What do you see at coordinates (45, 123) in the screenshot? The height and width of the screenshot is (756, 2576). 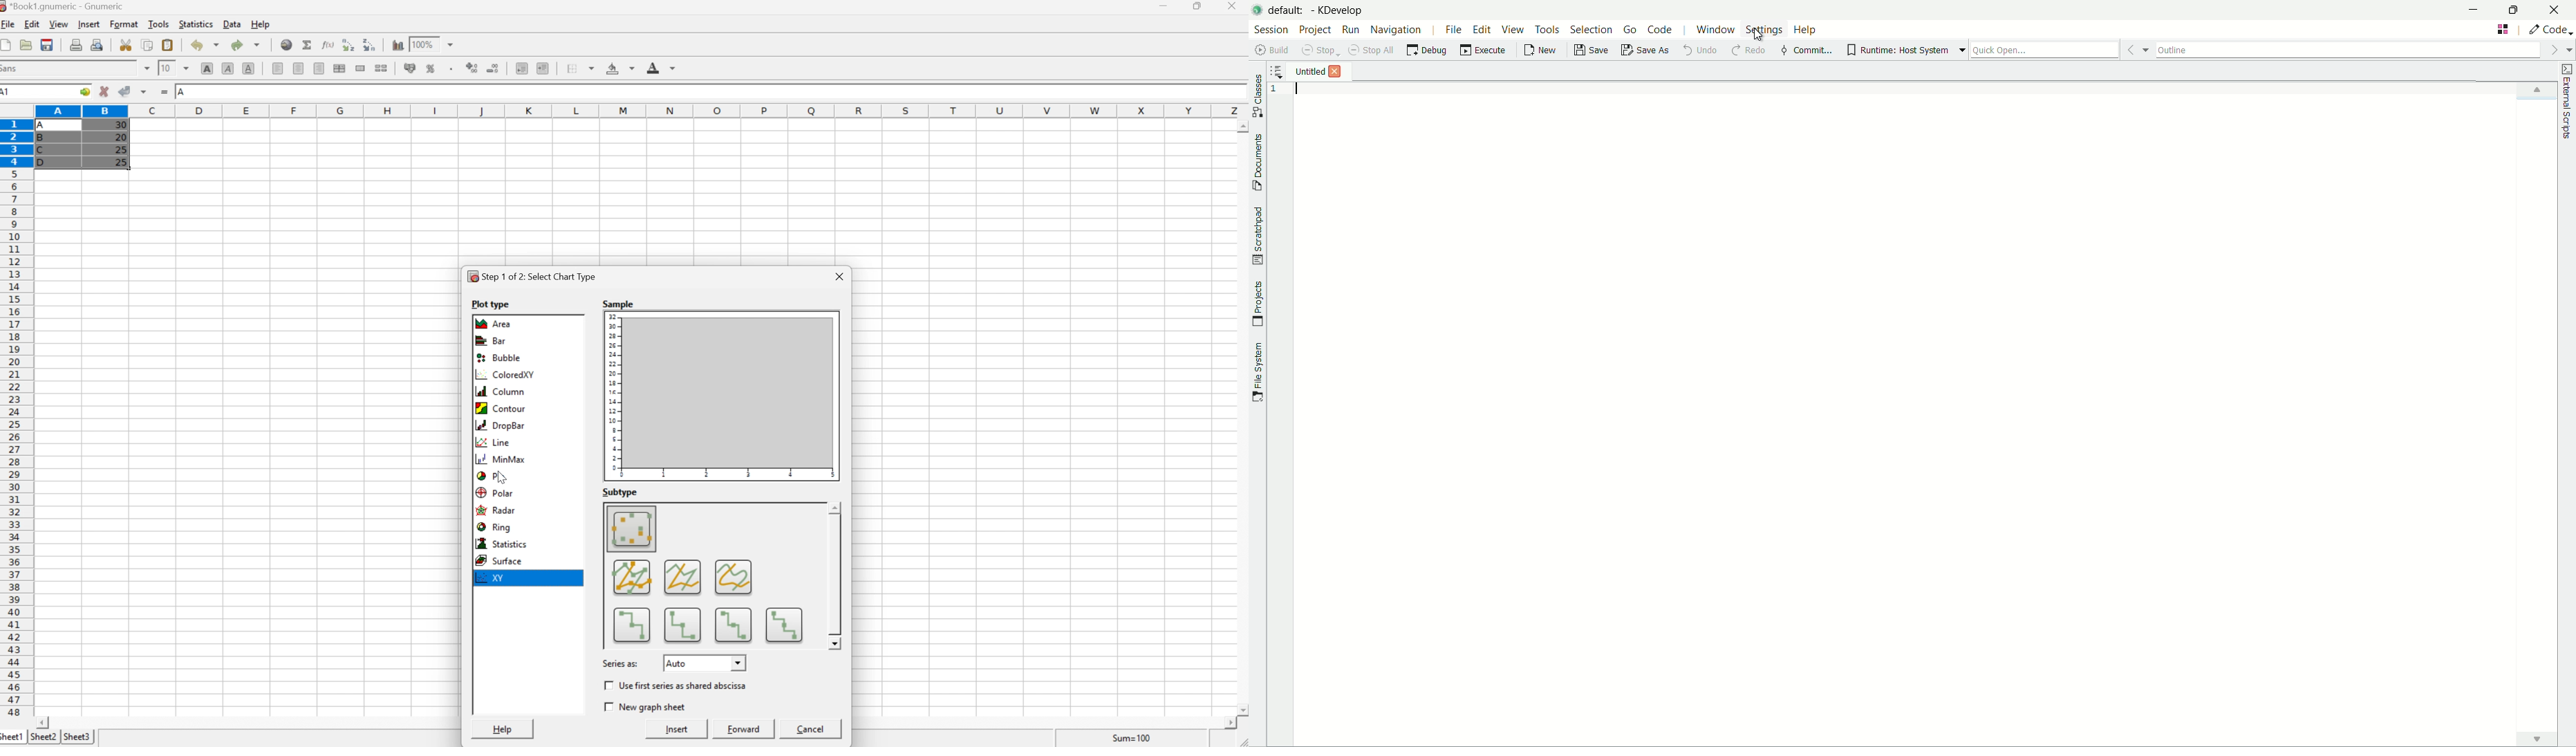 I see `A` at bounding box center [45, 123].